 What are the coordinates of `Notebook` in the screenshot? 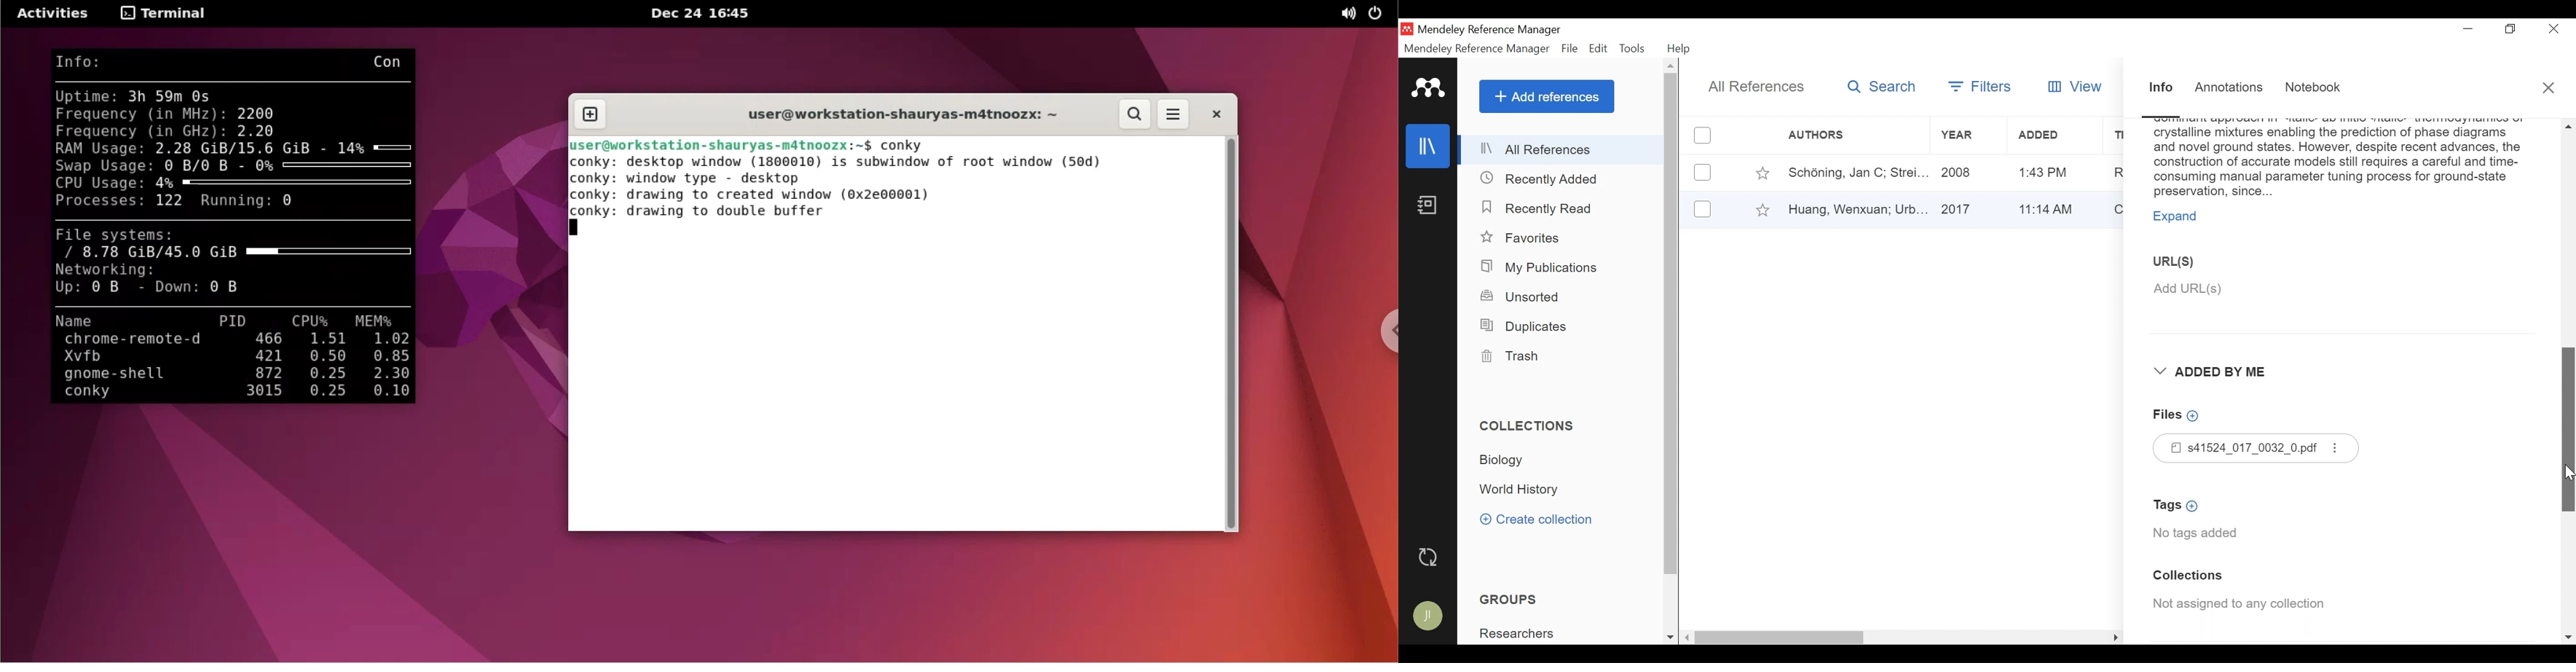 It's located at (1427, 204).